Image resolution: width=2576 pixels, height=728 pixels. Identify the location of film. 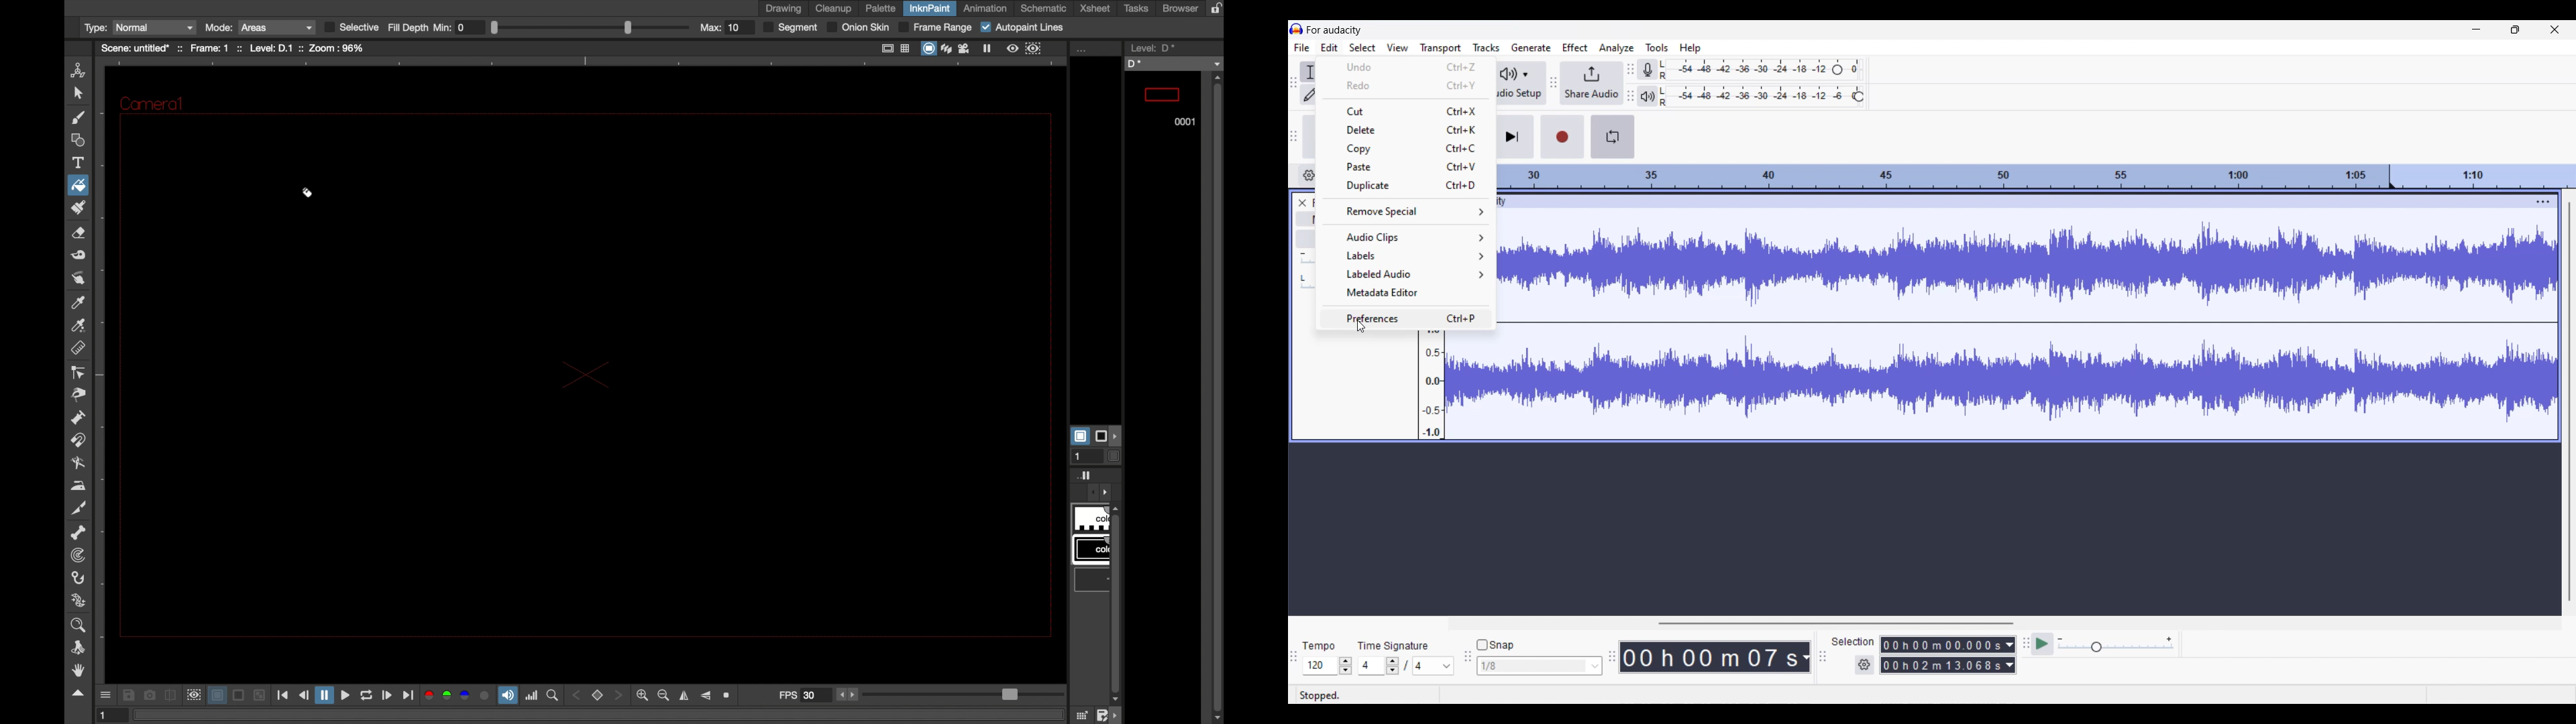
(967, 48).